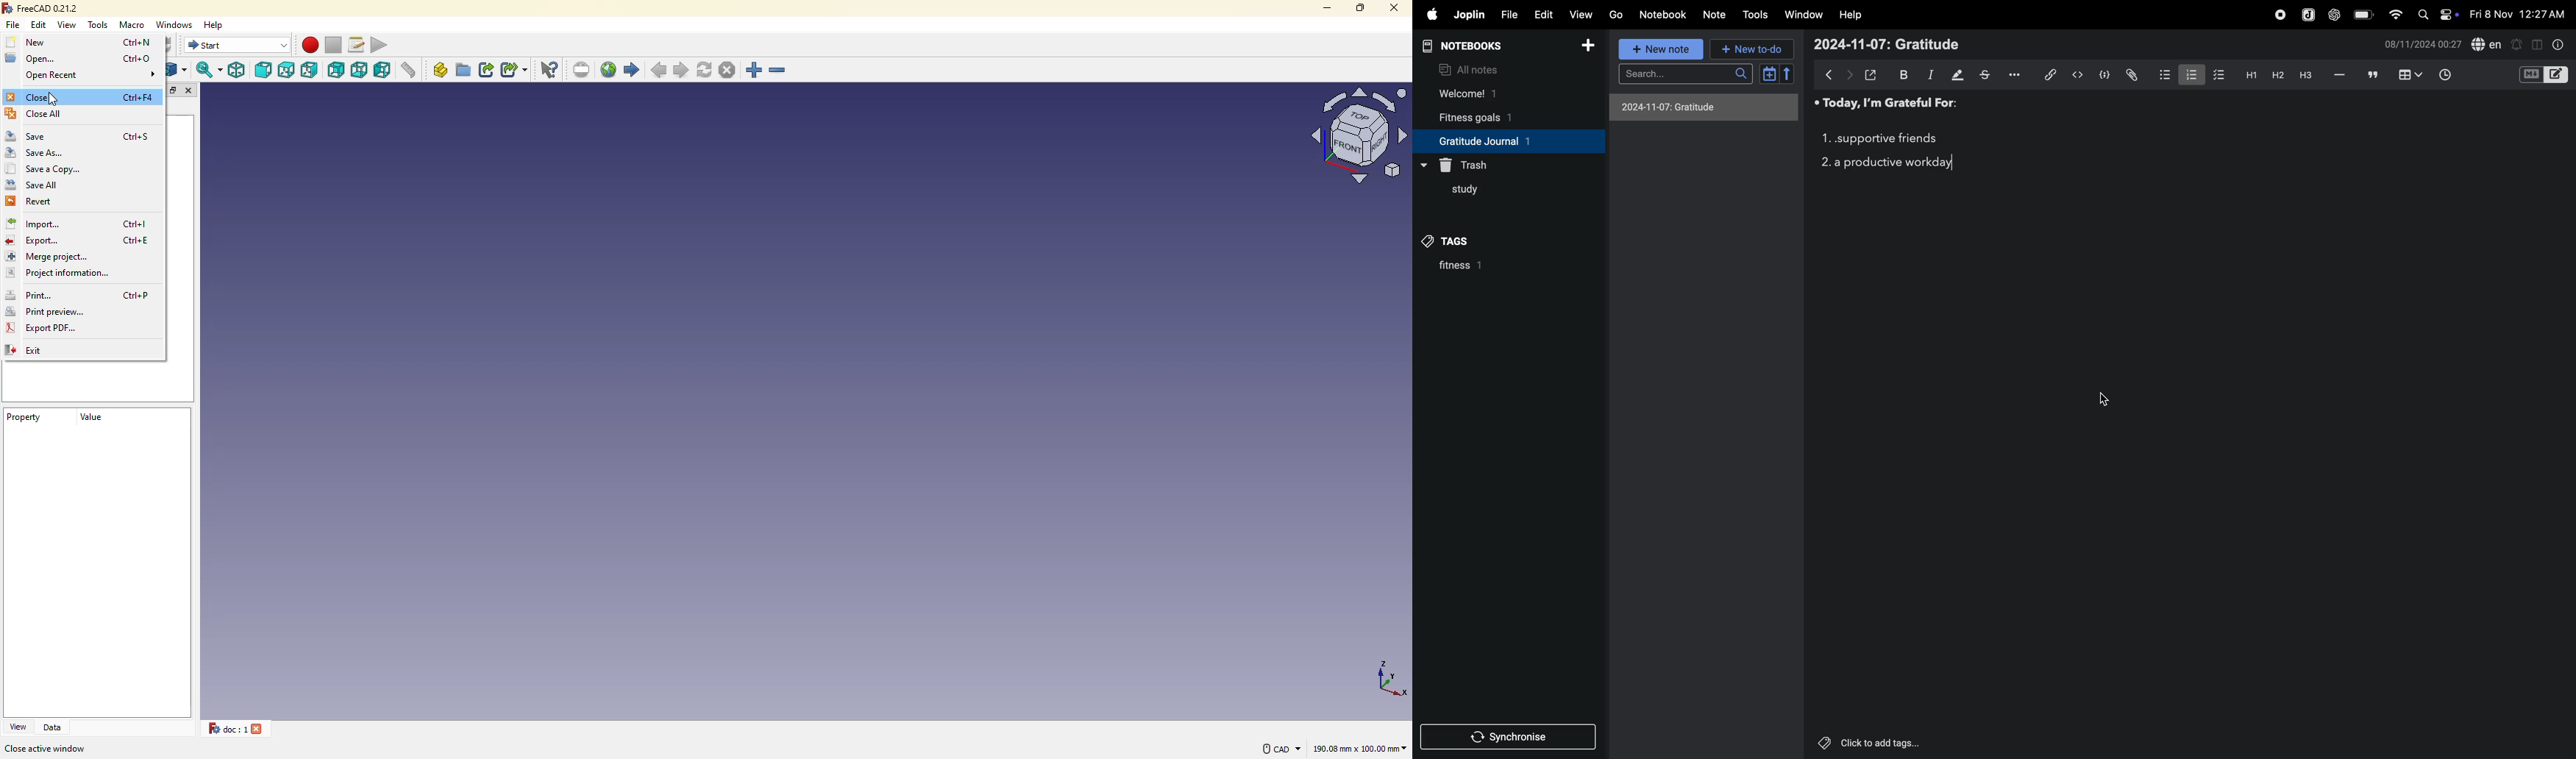 This screenshot has height=784, width=2576. Describe the element at coordinates (1485, 268) in the screenshot. I see `fitness 1` at that location.